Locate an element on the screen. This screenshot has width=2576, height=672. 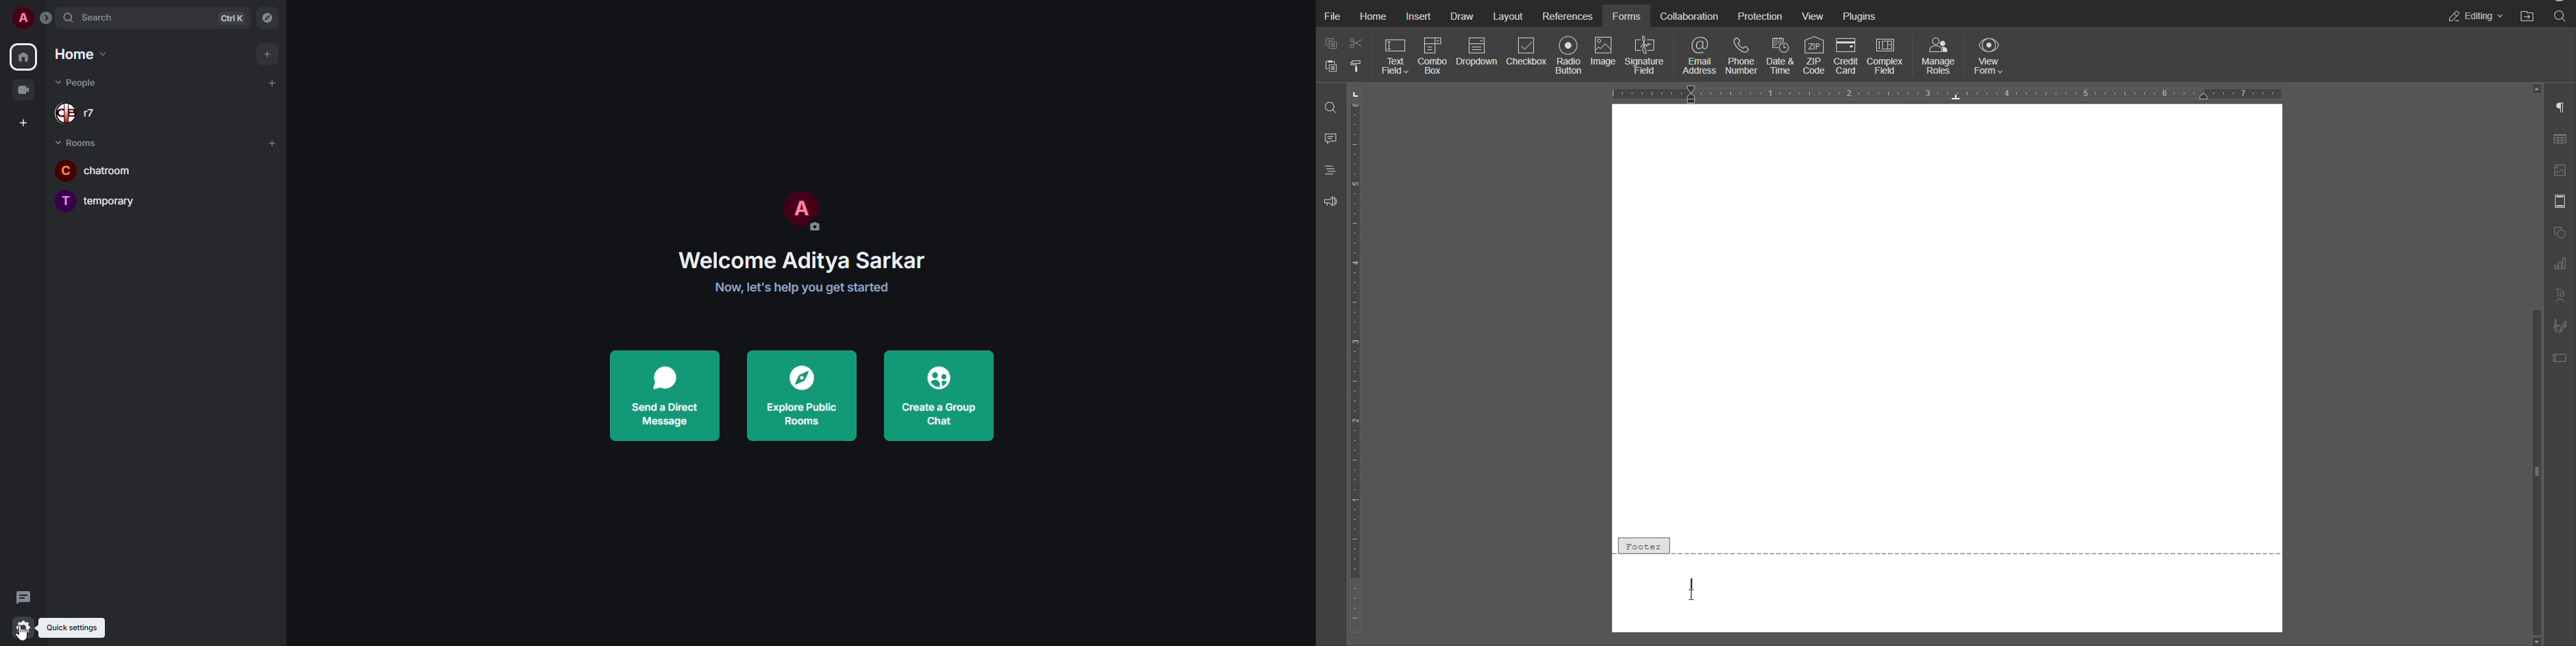
 is located at coordinates (1949, 318).